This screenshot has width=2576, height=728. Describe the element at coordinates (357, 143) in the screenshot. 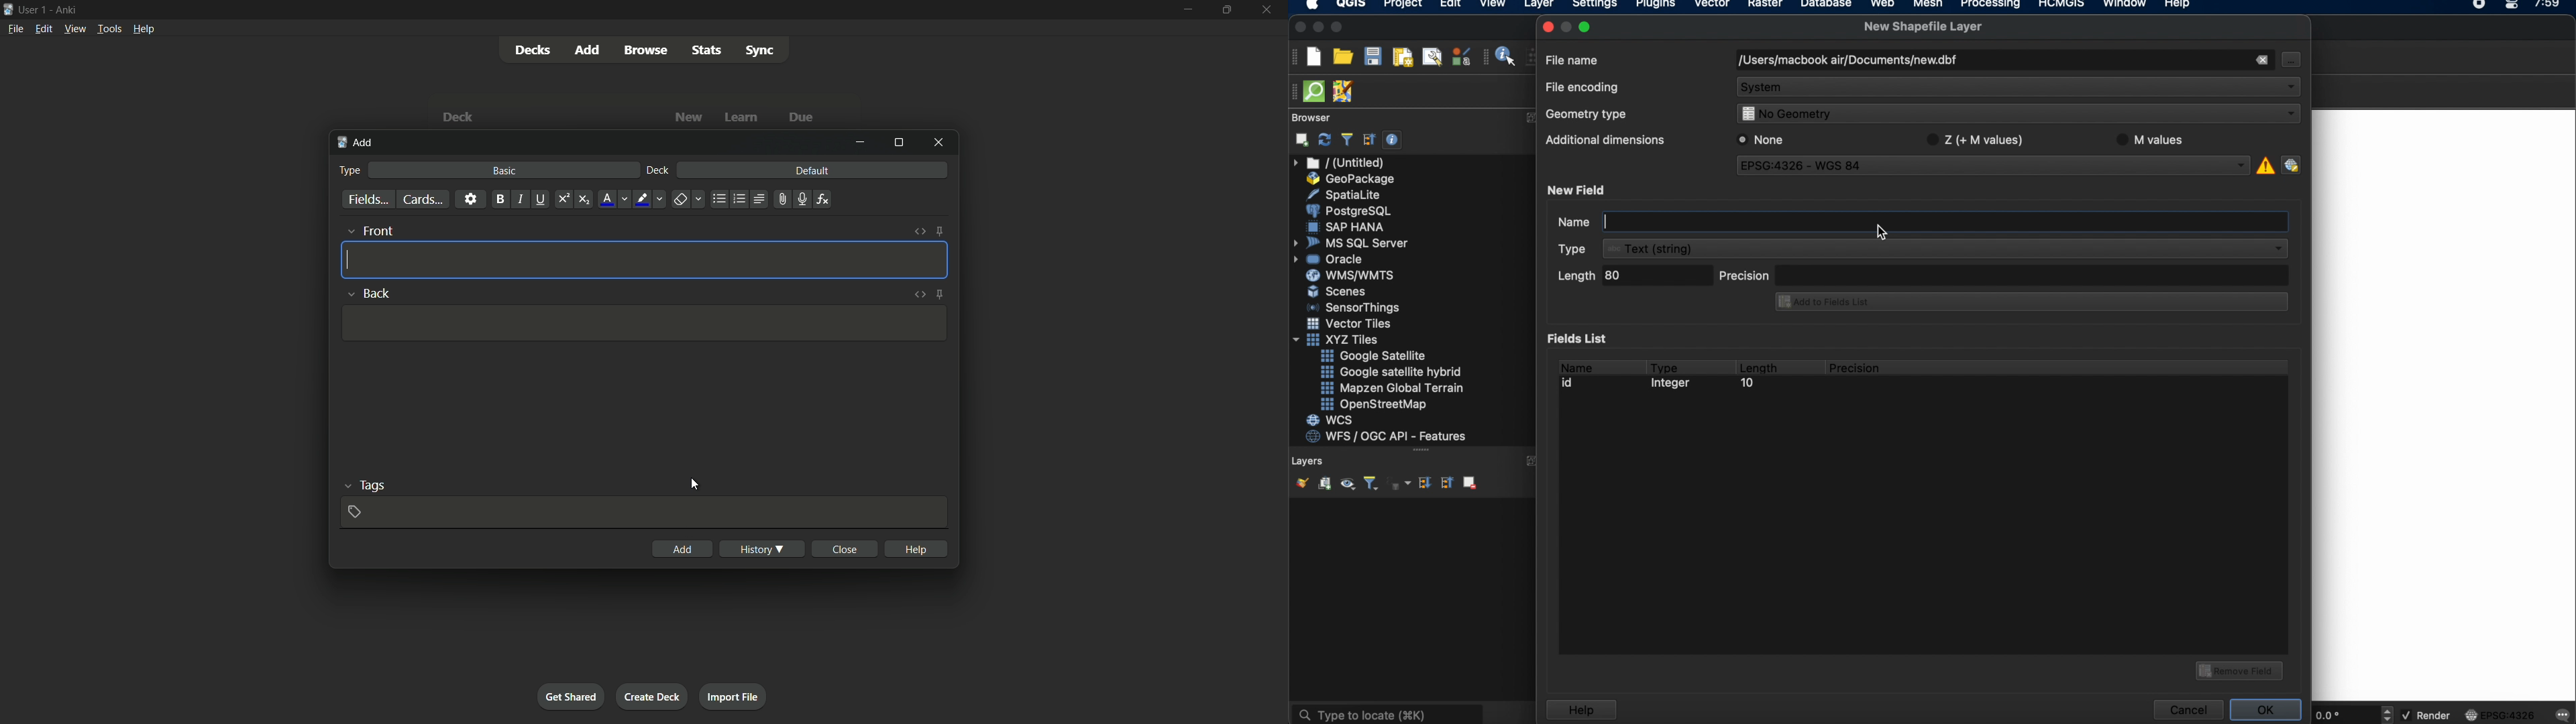

I see `add` at that location.